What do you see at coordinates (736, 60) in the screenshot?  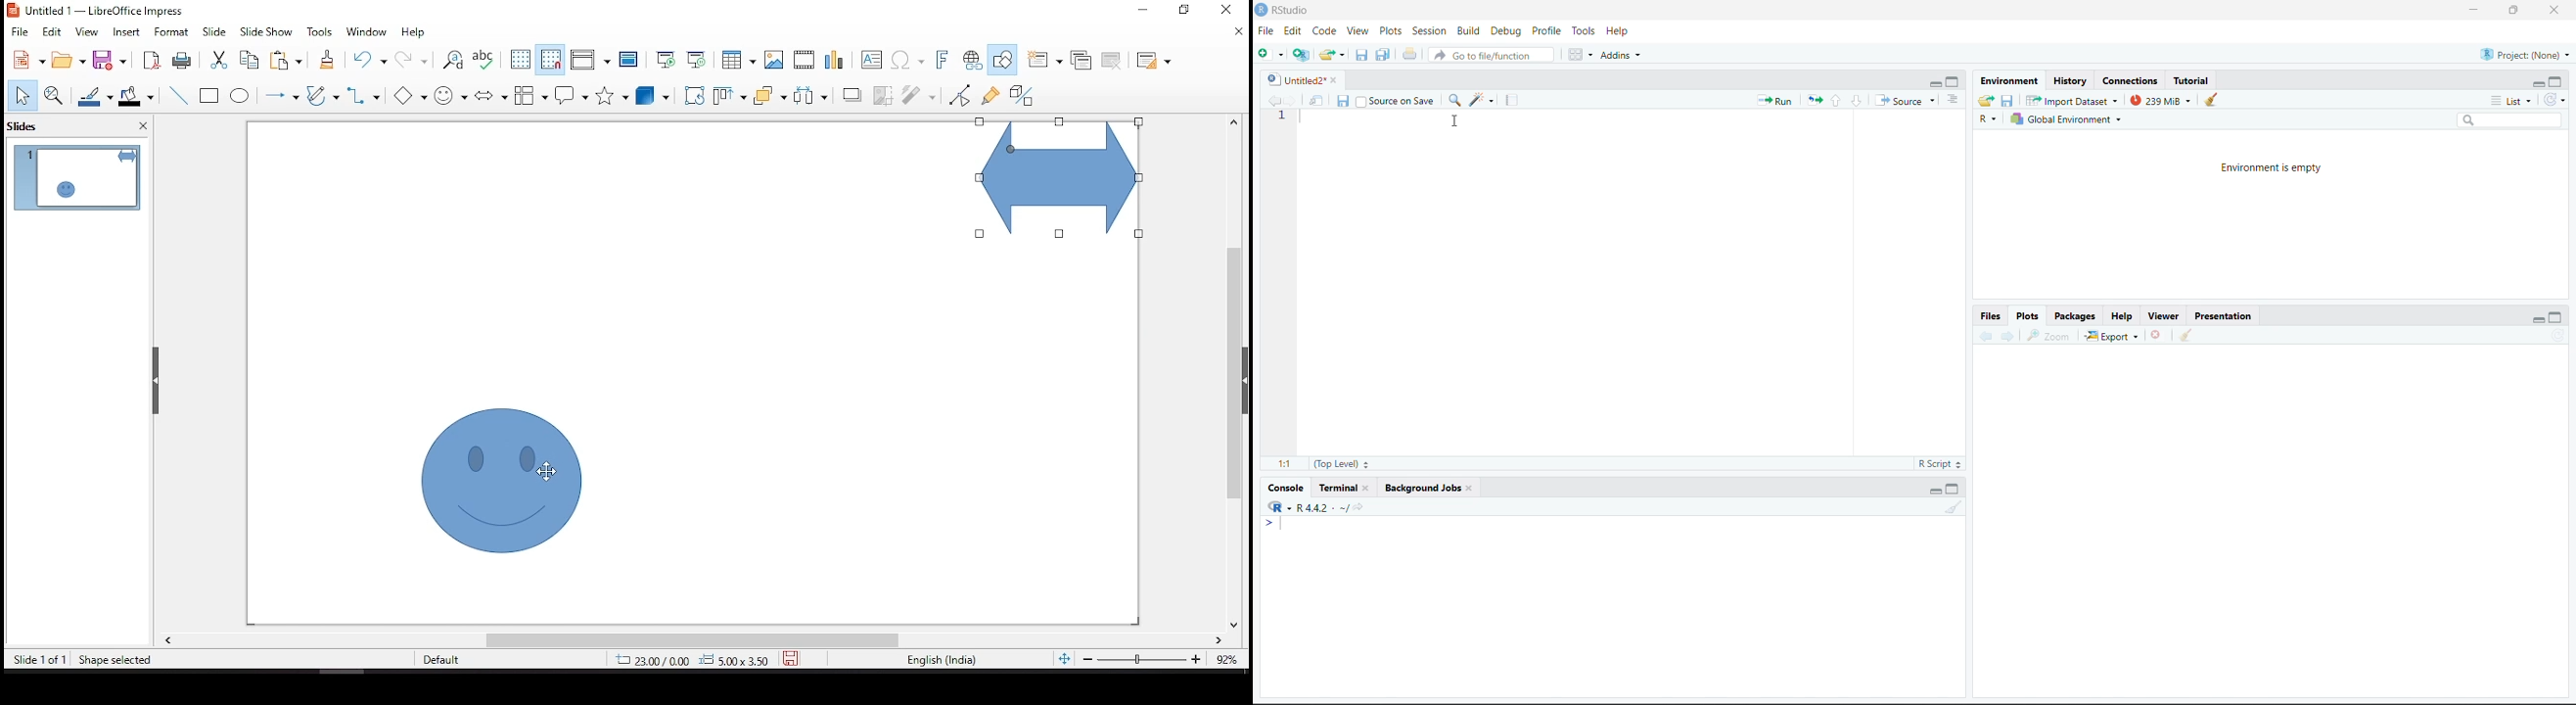 I see `table` at bounding box center [736, 60].